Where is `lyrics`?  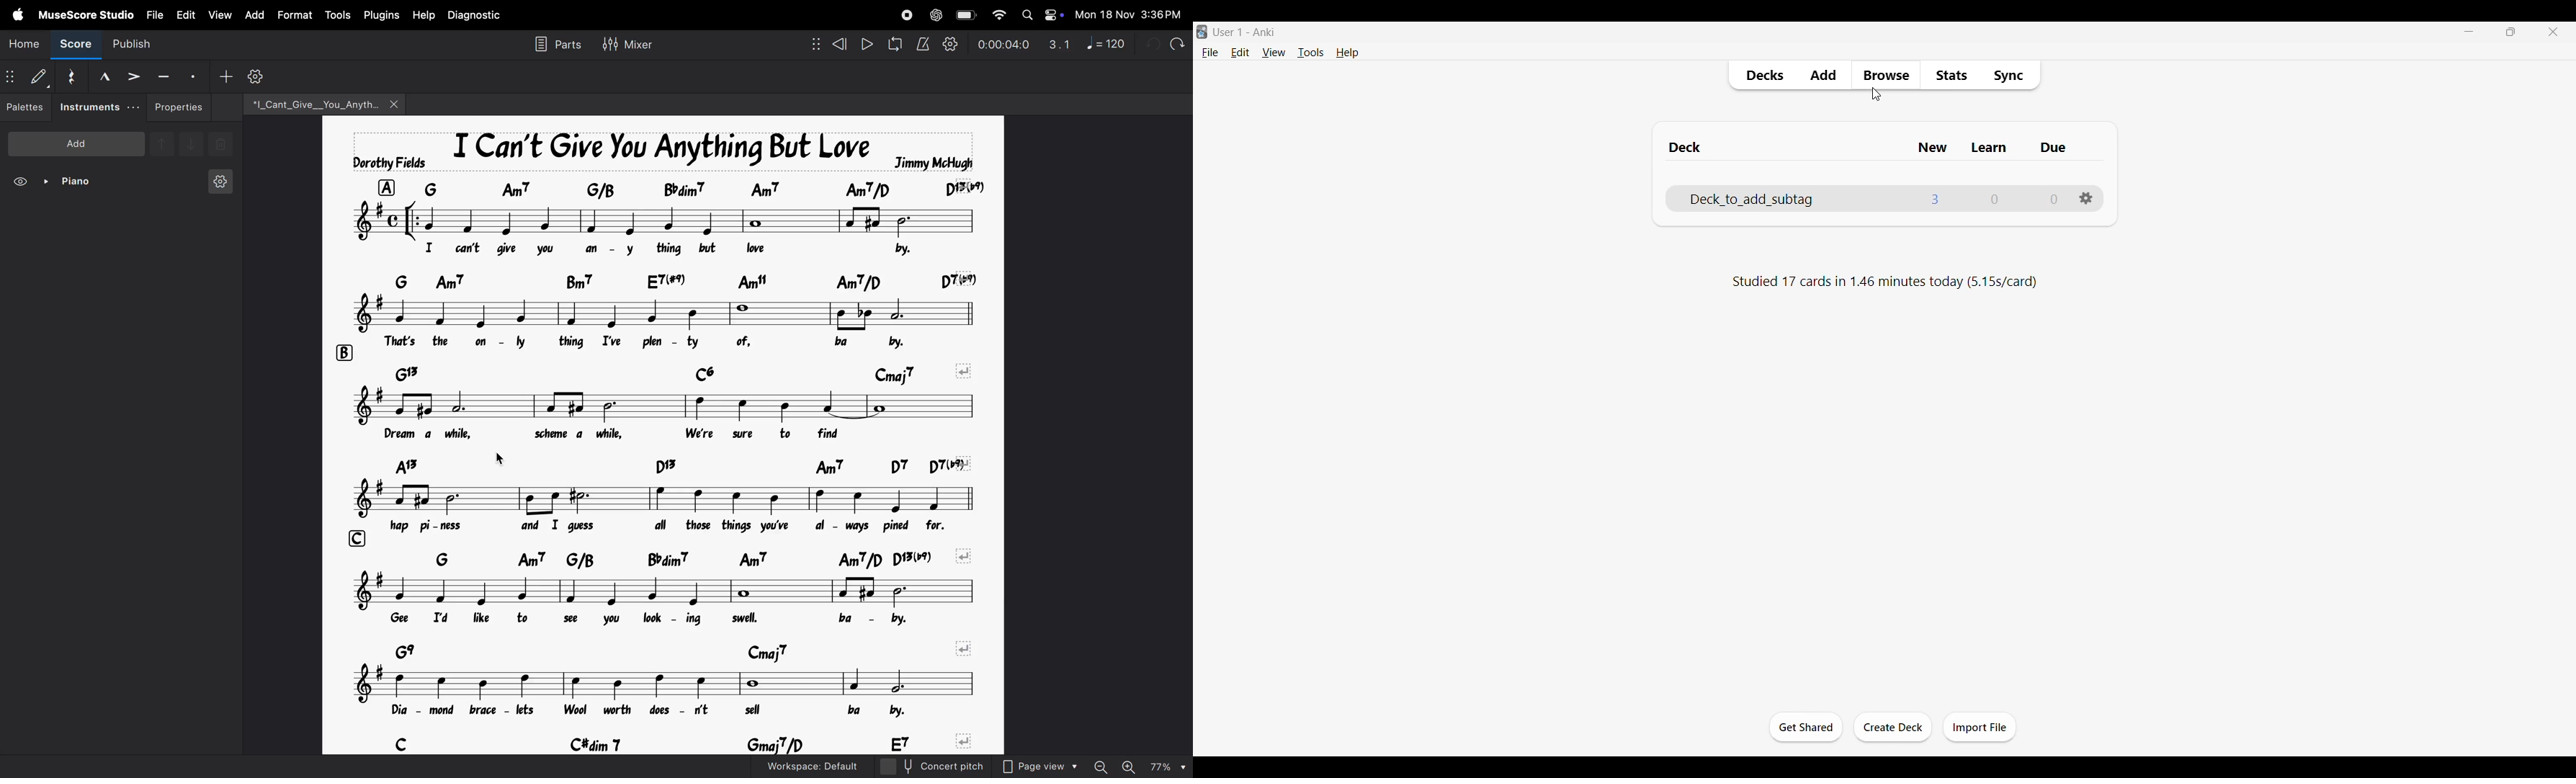
lyrics is located at coordinates (681, 434).